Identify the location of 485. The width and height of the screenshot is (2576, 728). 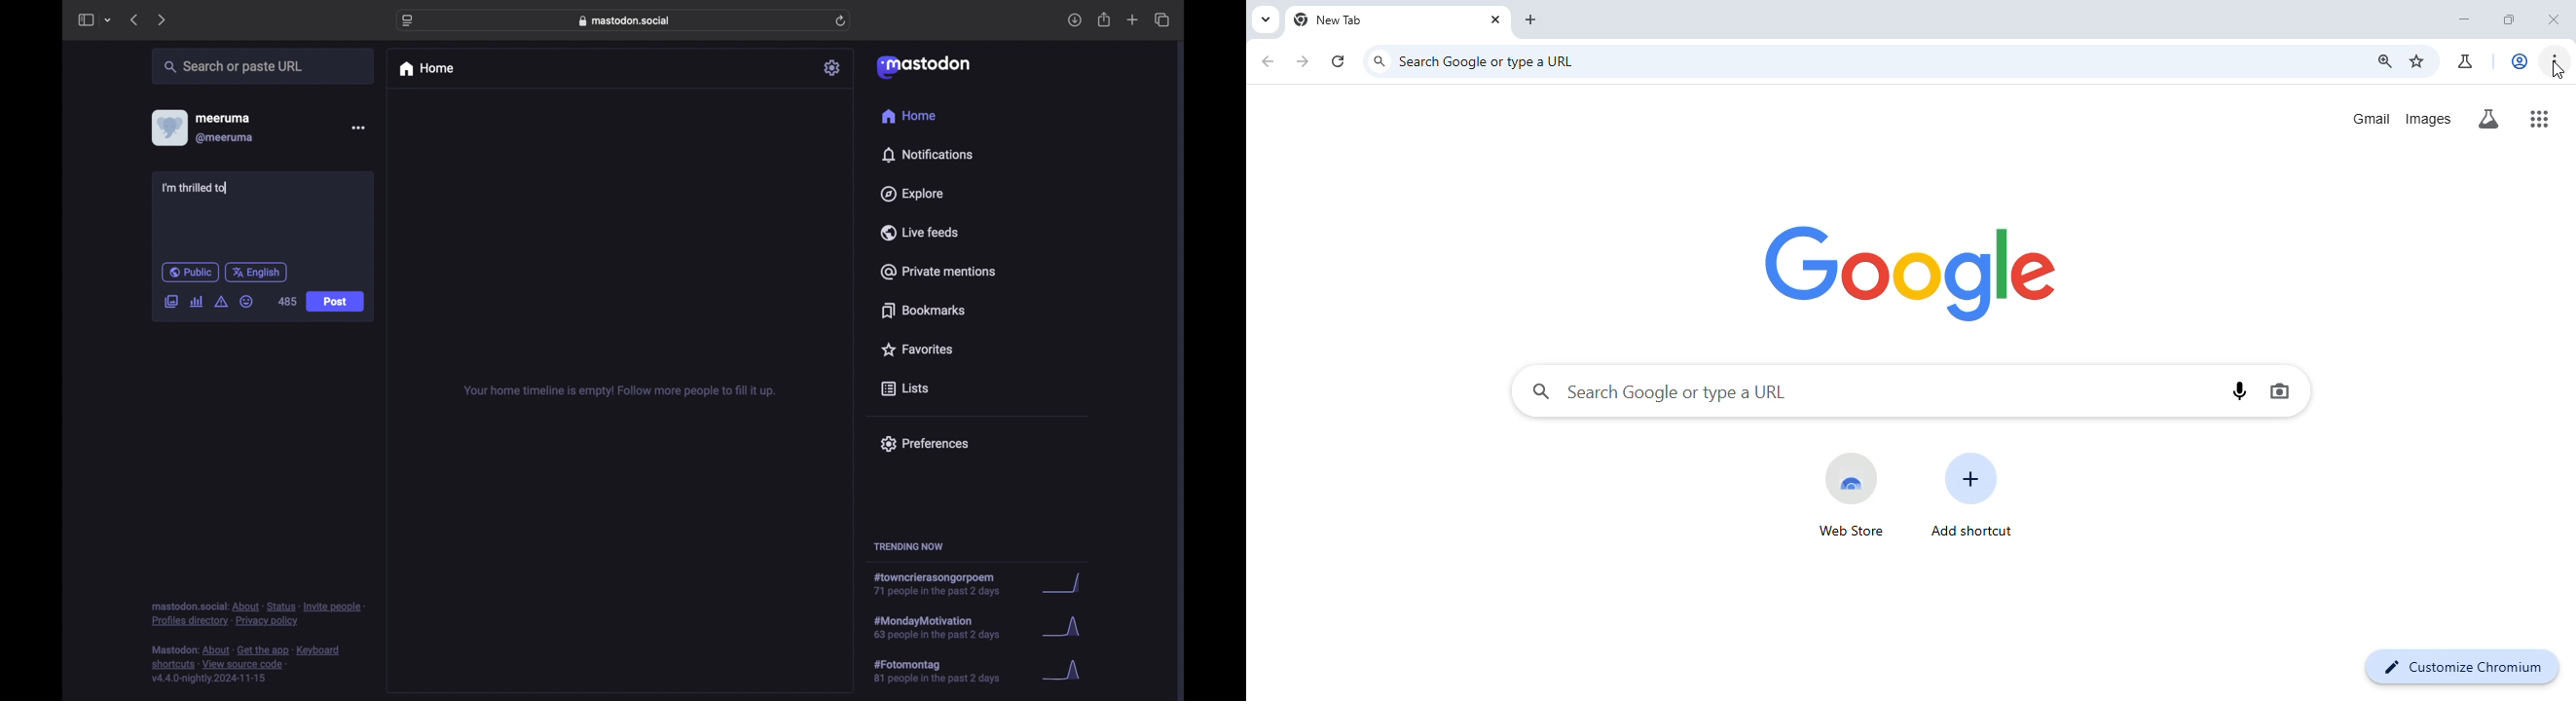
(288, 301).